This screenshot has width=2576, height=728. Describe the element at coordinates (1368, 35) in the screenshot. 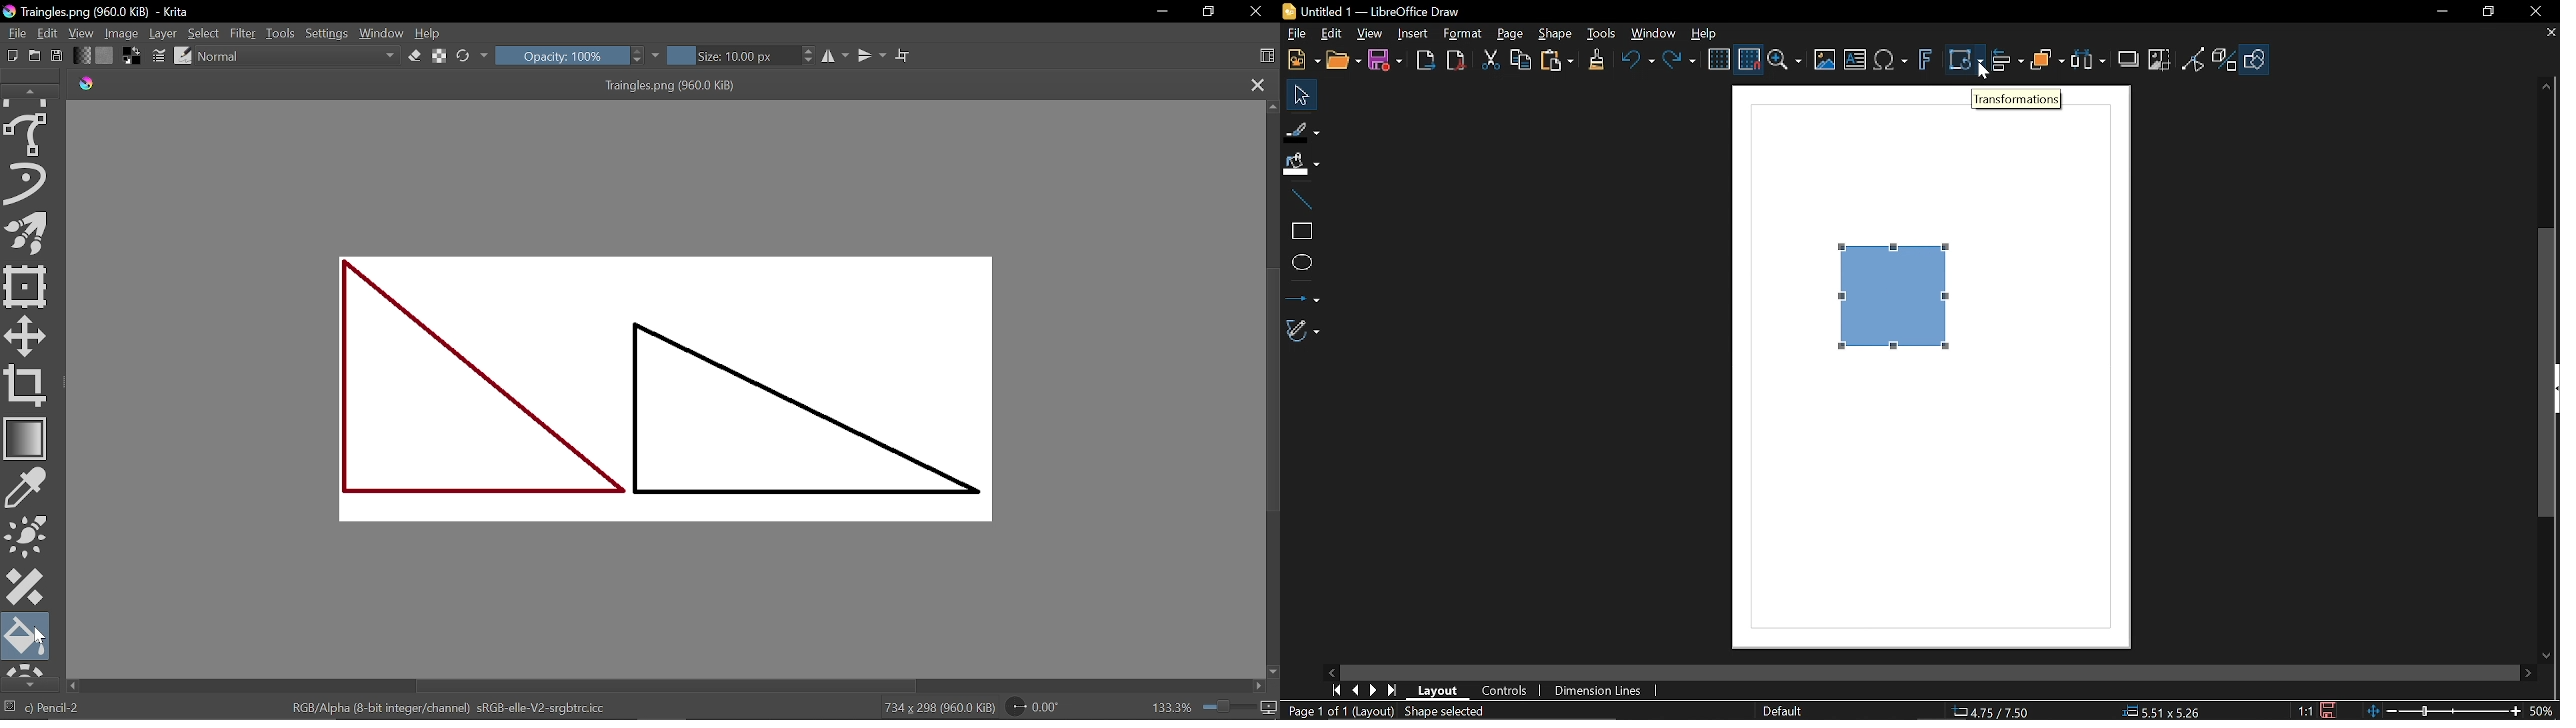

I see `View` at that location.